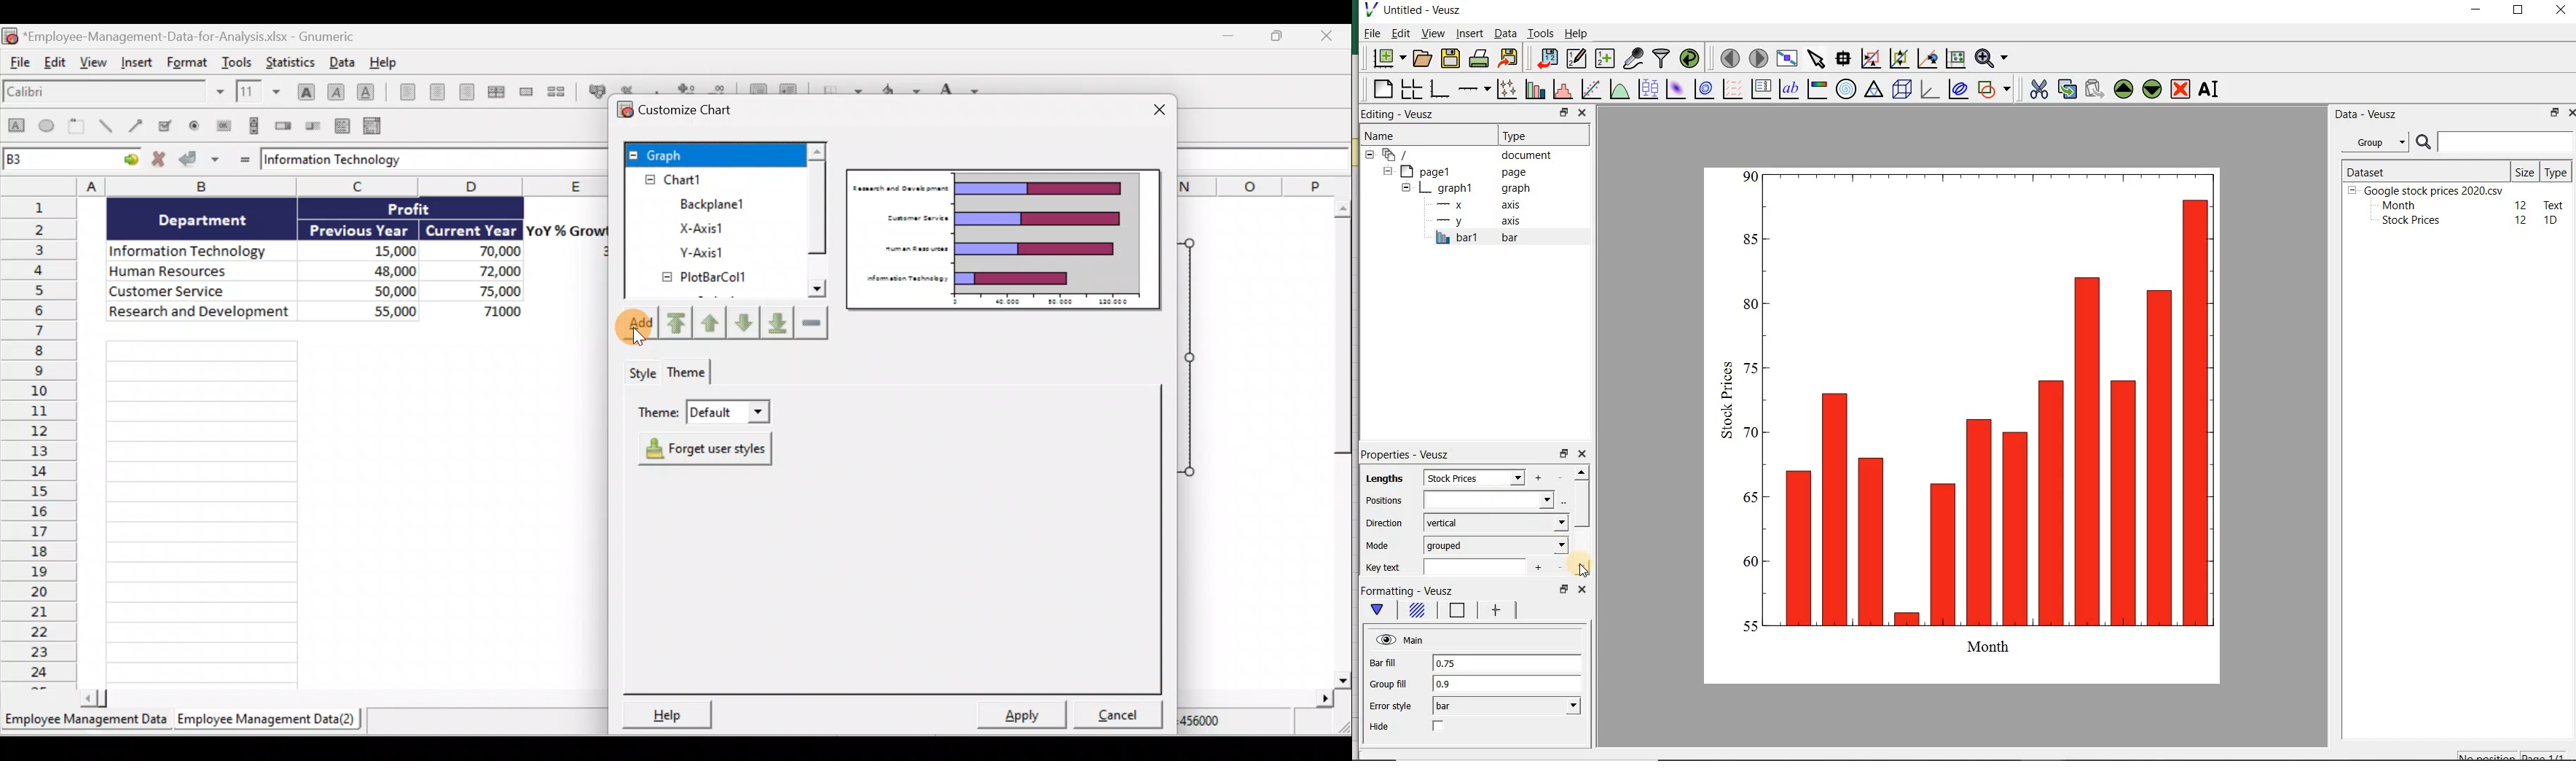  Describe the element at coordinates (2066, 90) in the screenshot. I see `copy the selected widget` at that location.